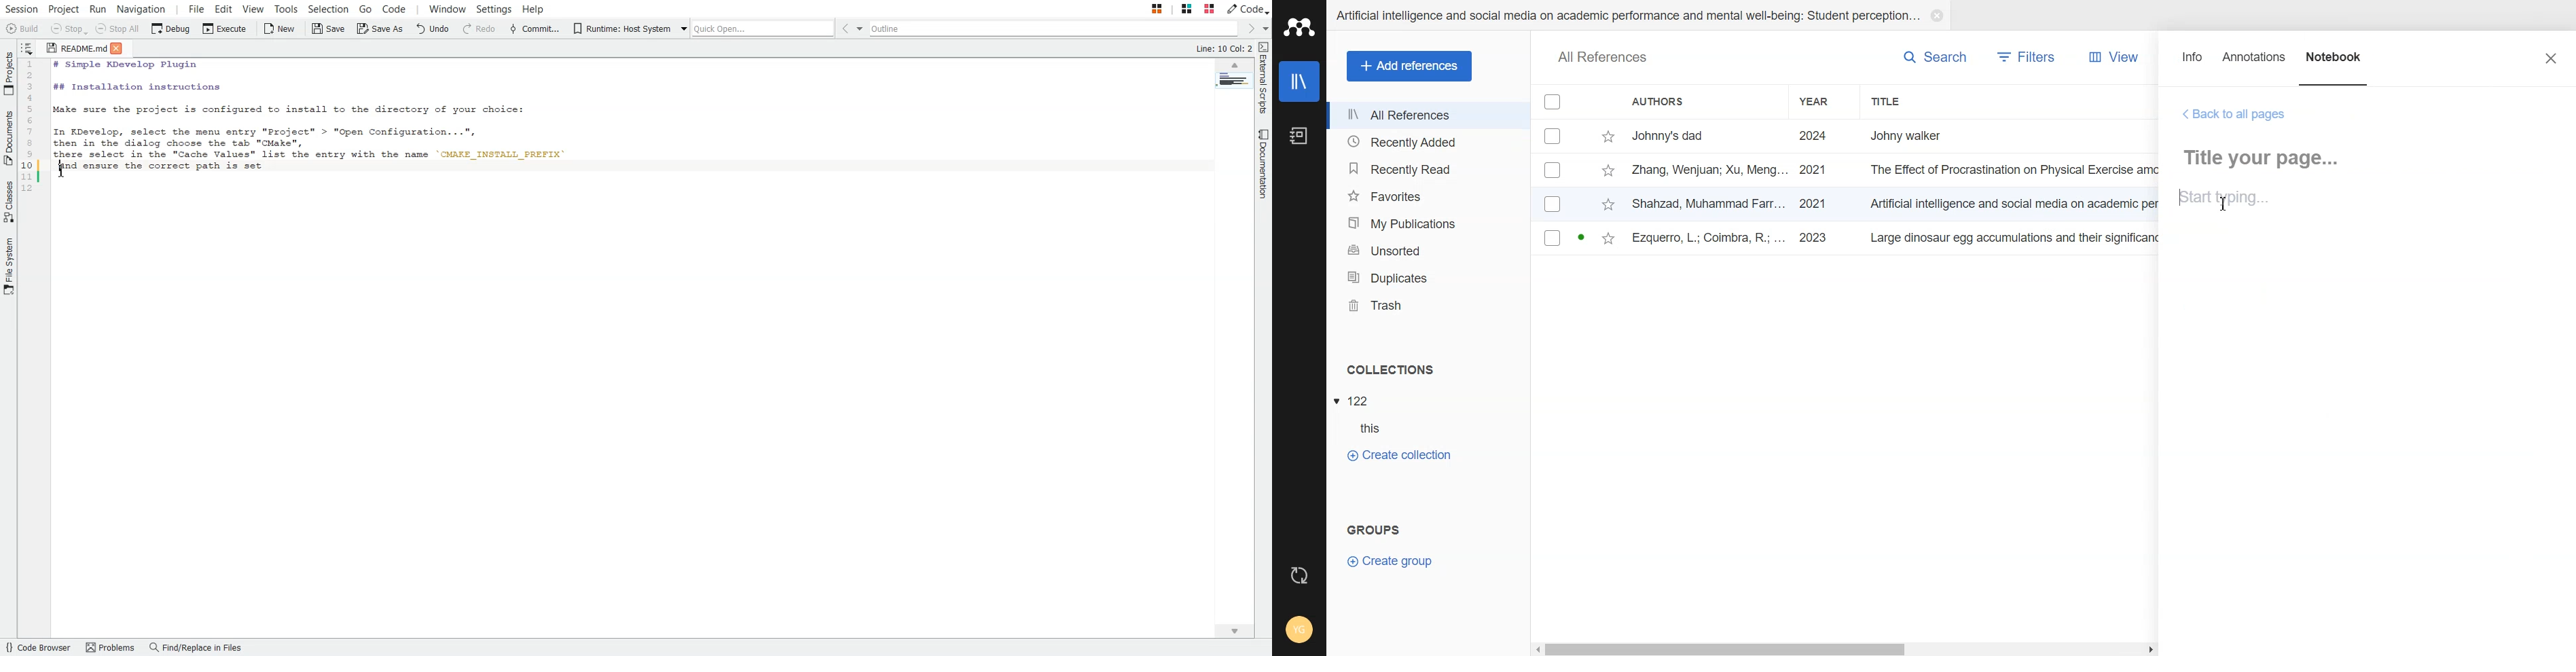 Image resolution: width=2576 pixels, height=672 pixels. I want to click on start typing..., so click(2227, 200).